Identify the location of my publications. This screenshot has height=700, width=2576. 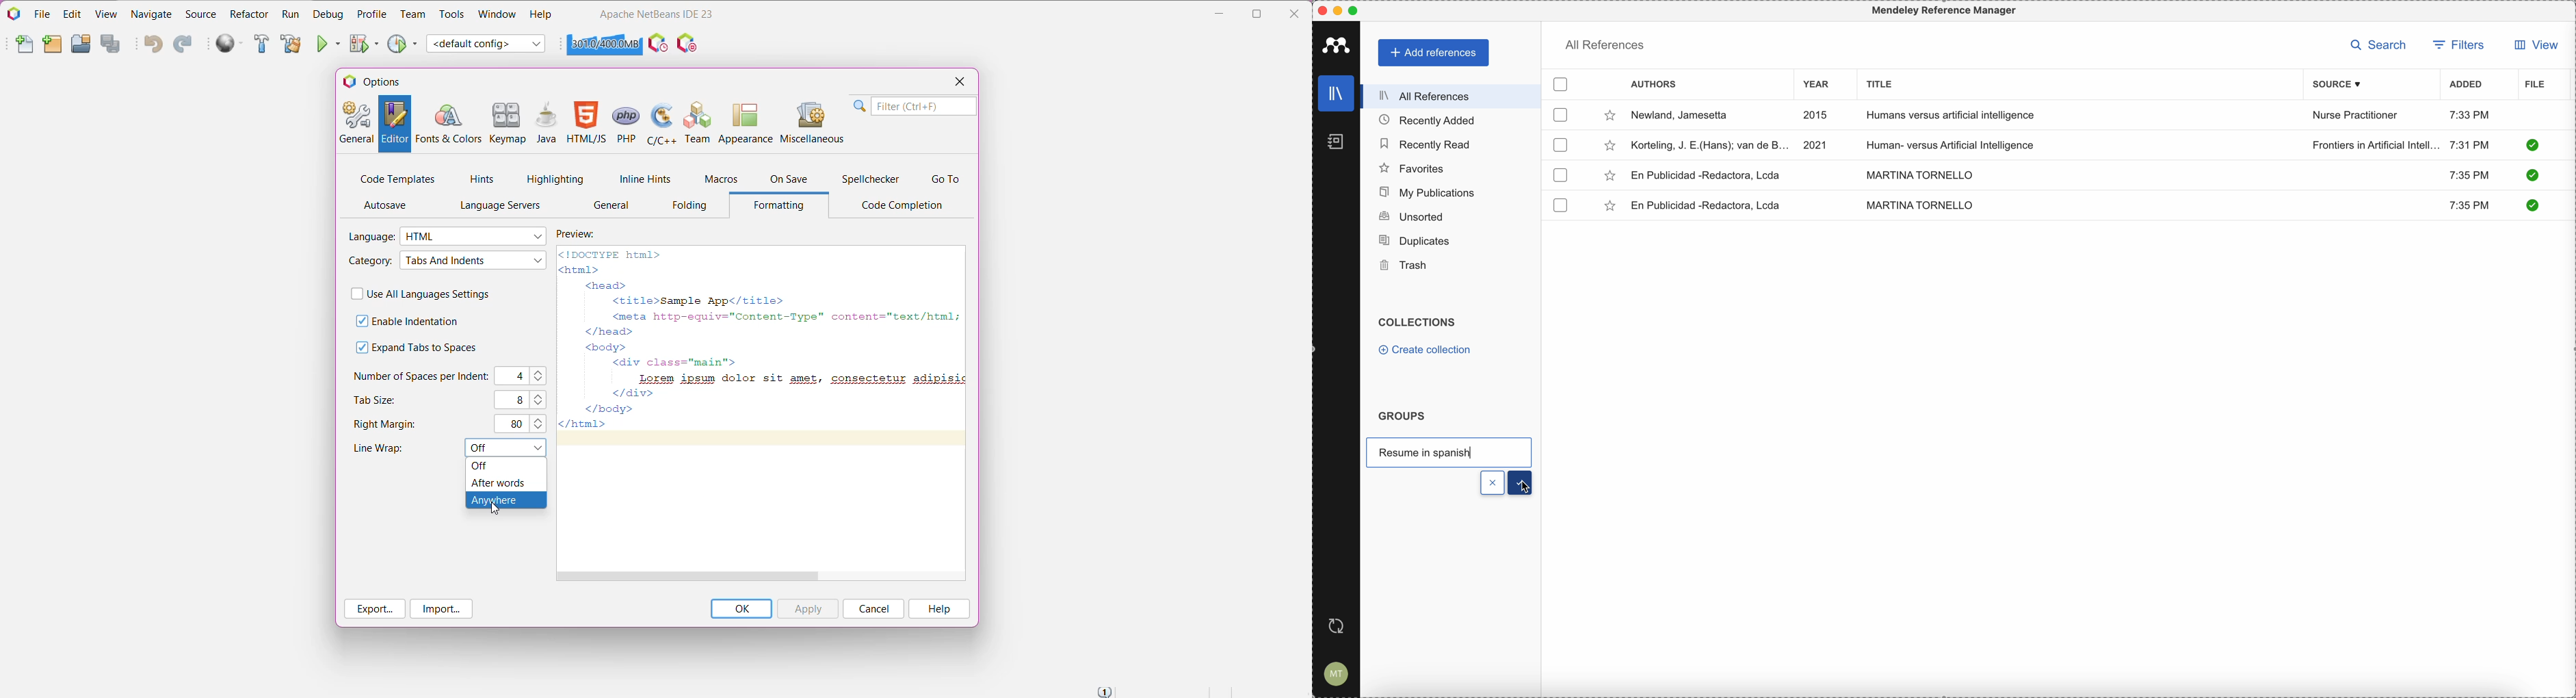
(1428, 192).